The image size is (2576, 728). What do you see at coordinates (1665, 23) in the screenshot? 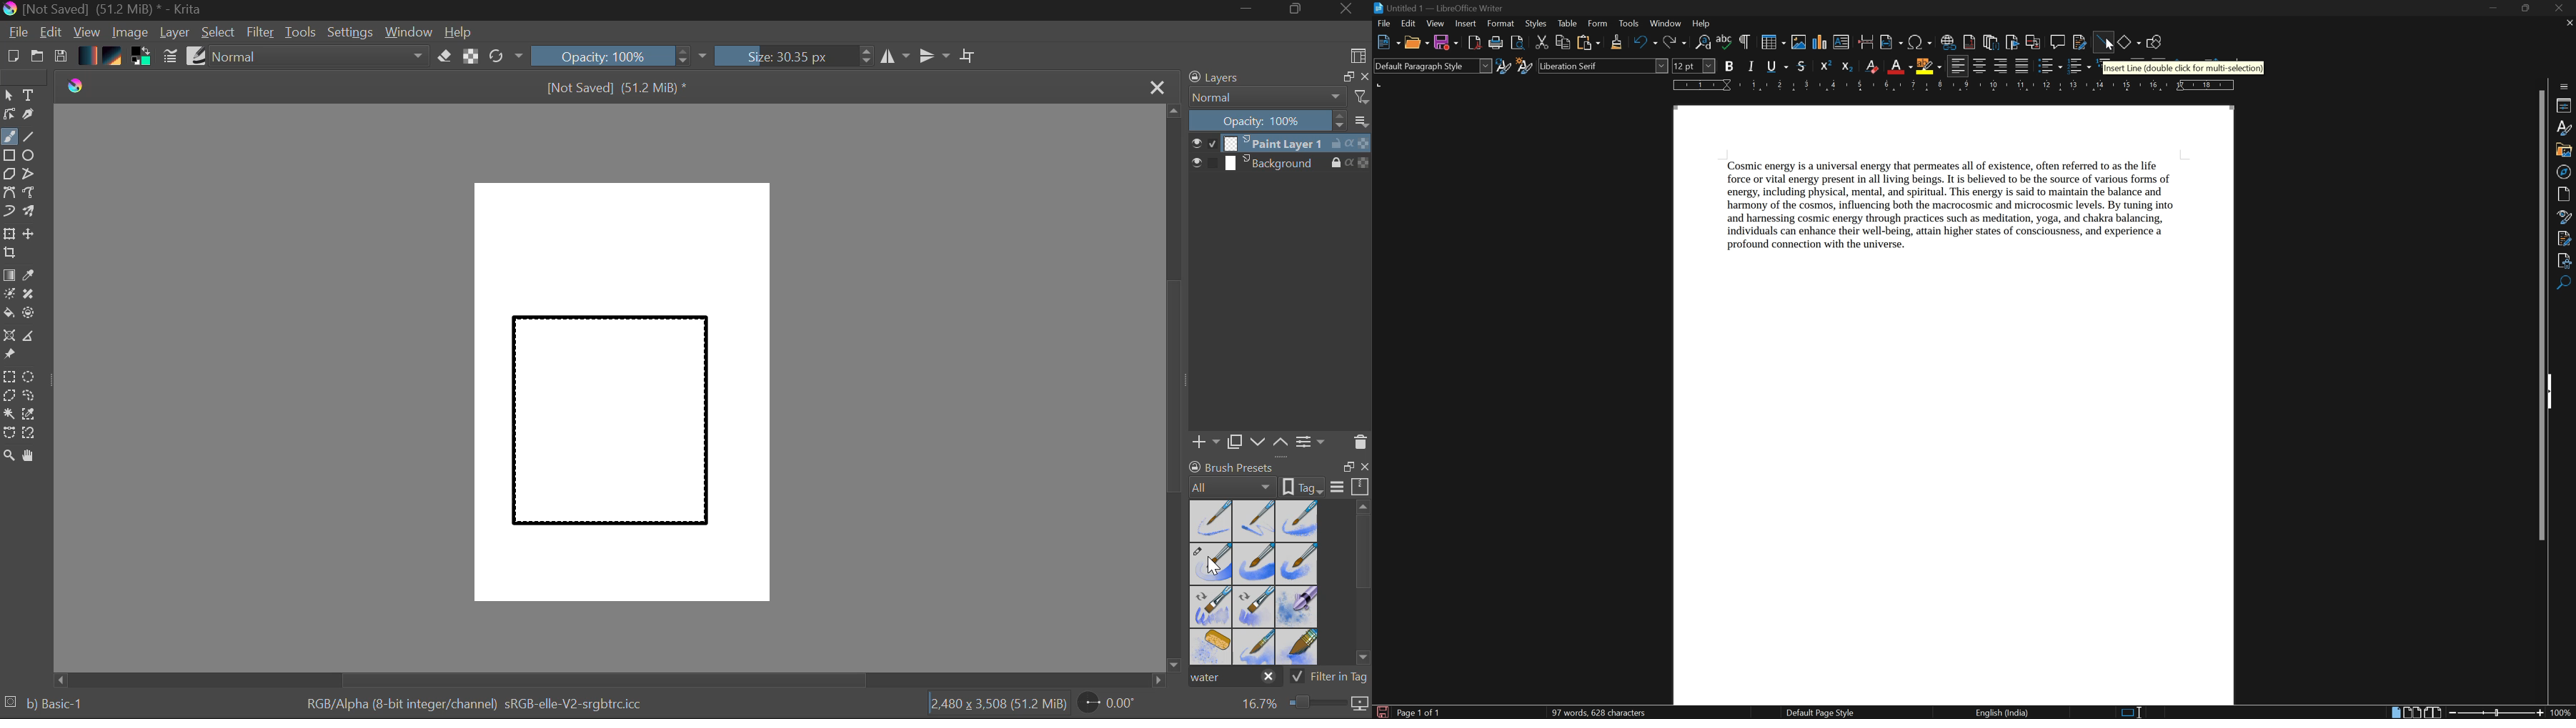
I see `window` at bounding box center [1665, 23].